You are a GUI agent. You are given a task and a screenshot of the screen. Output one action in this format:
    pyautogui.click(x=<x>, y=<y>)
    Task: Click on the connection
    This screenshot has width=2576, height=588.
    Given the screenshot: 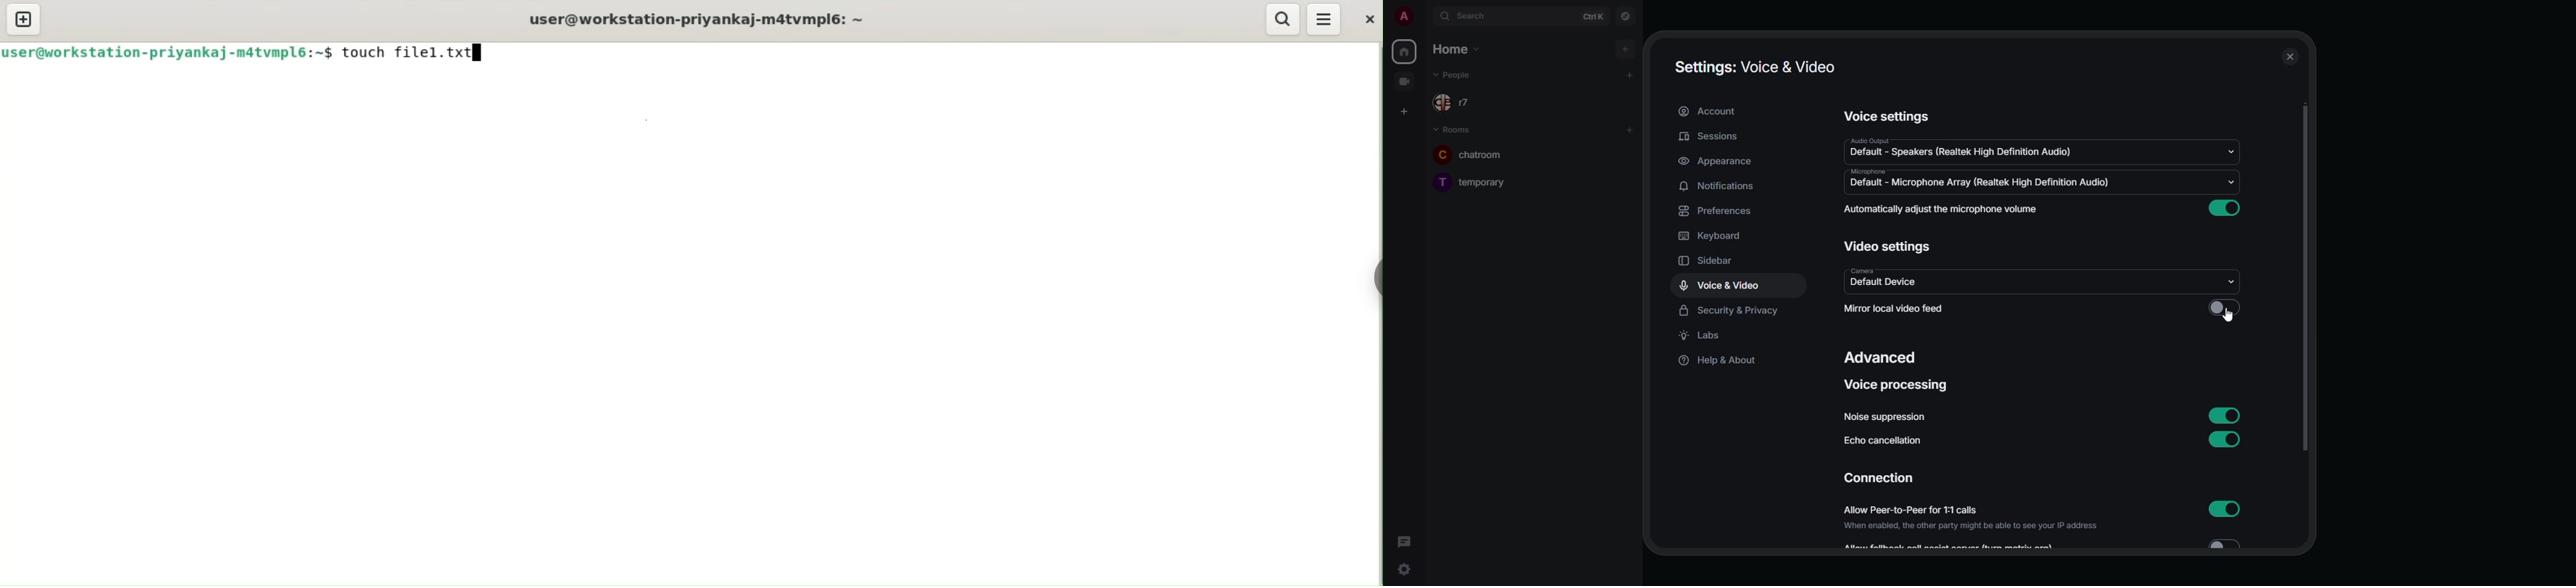 What is the action you would take?
    pyautogui.click(x=1883, y=478)
    